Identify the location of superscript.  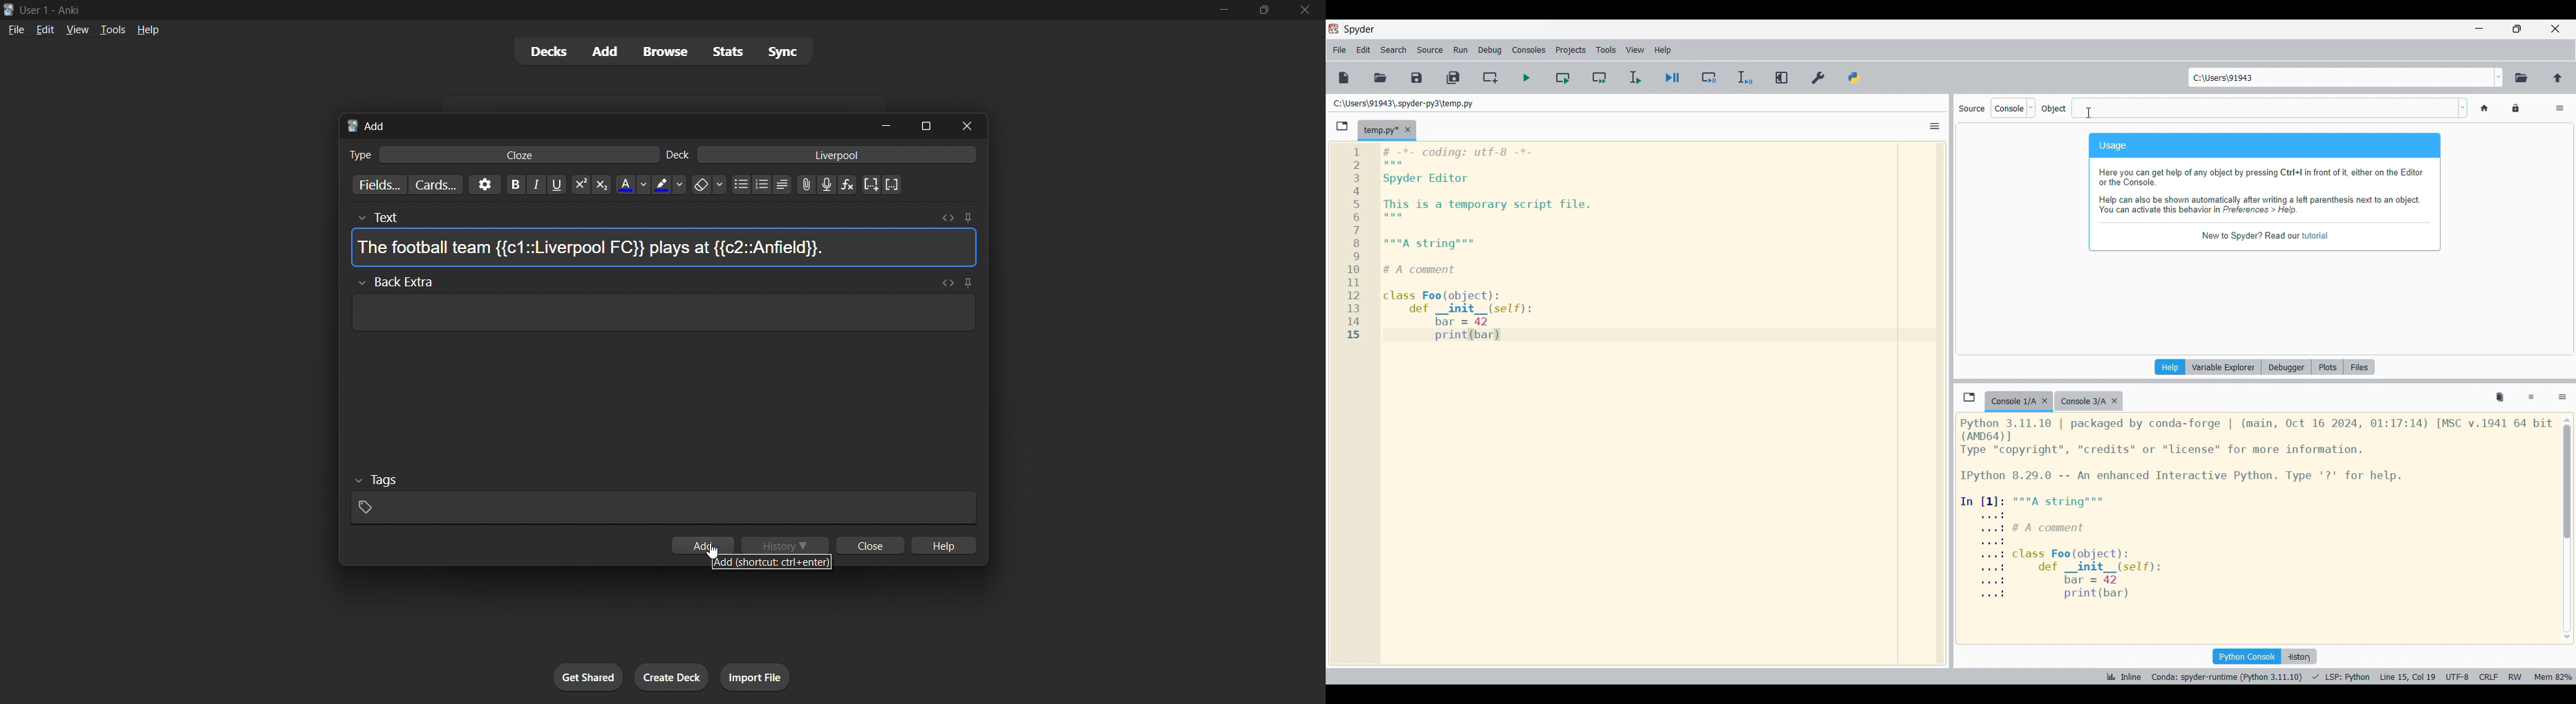
(578, 186).